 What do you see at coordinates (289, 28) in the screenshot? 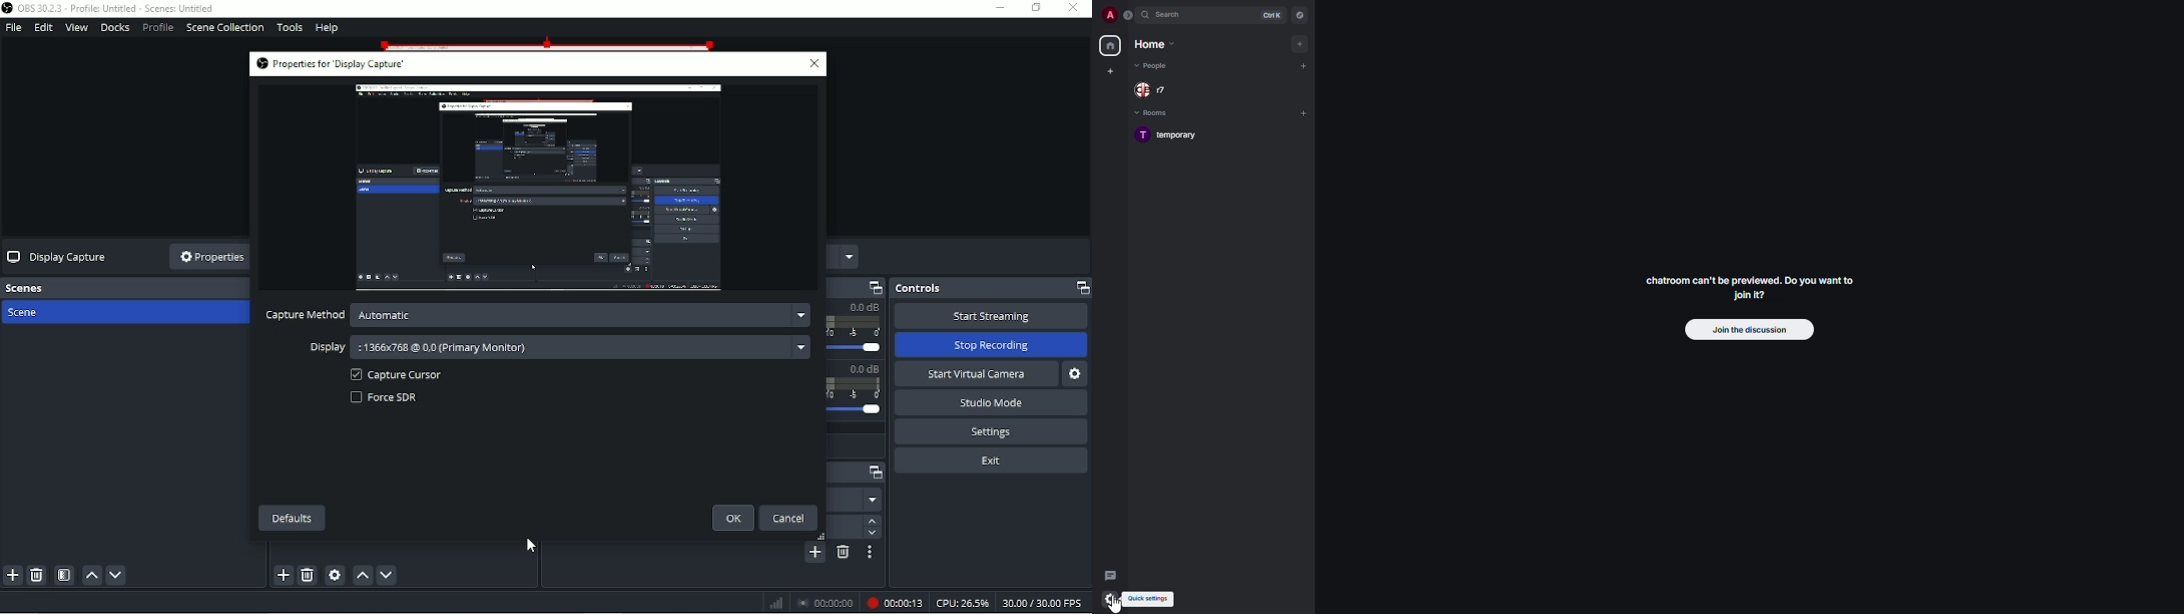
I see `Tools` at bounding box center [289, 28].